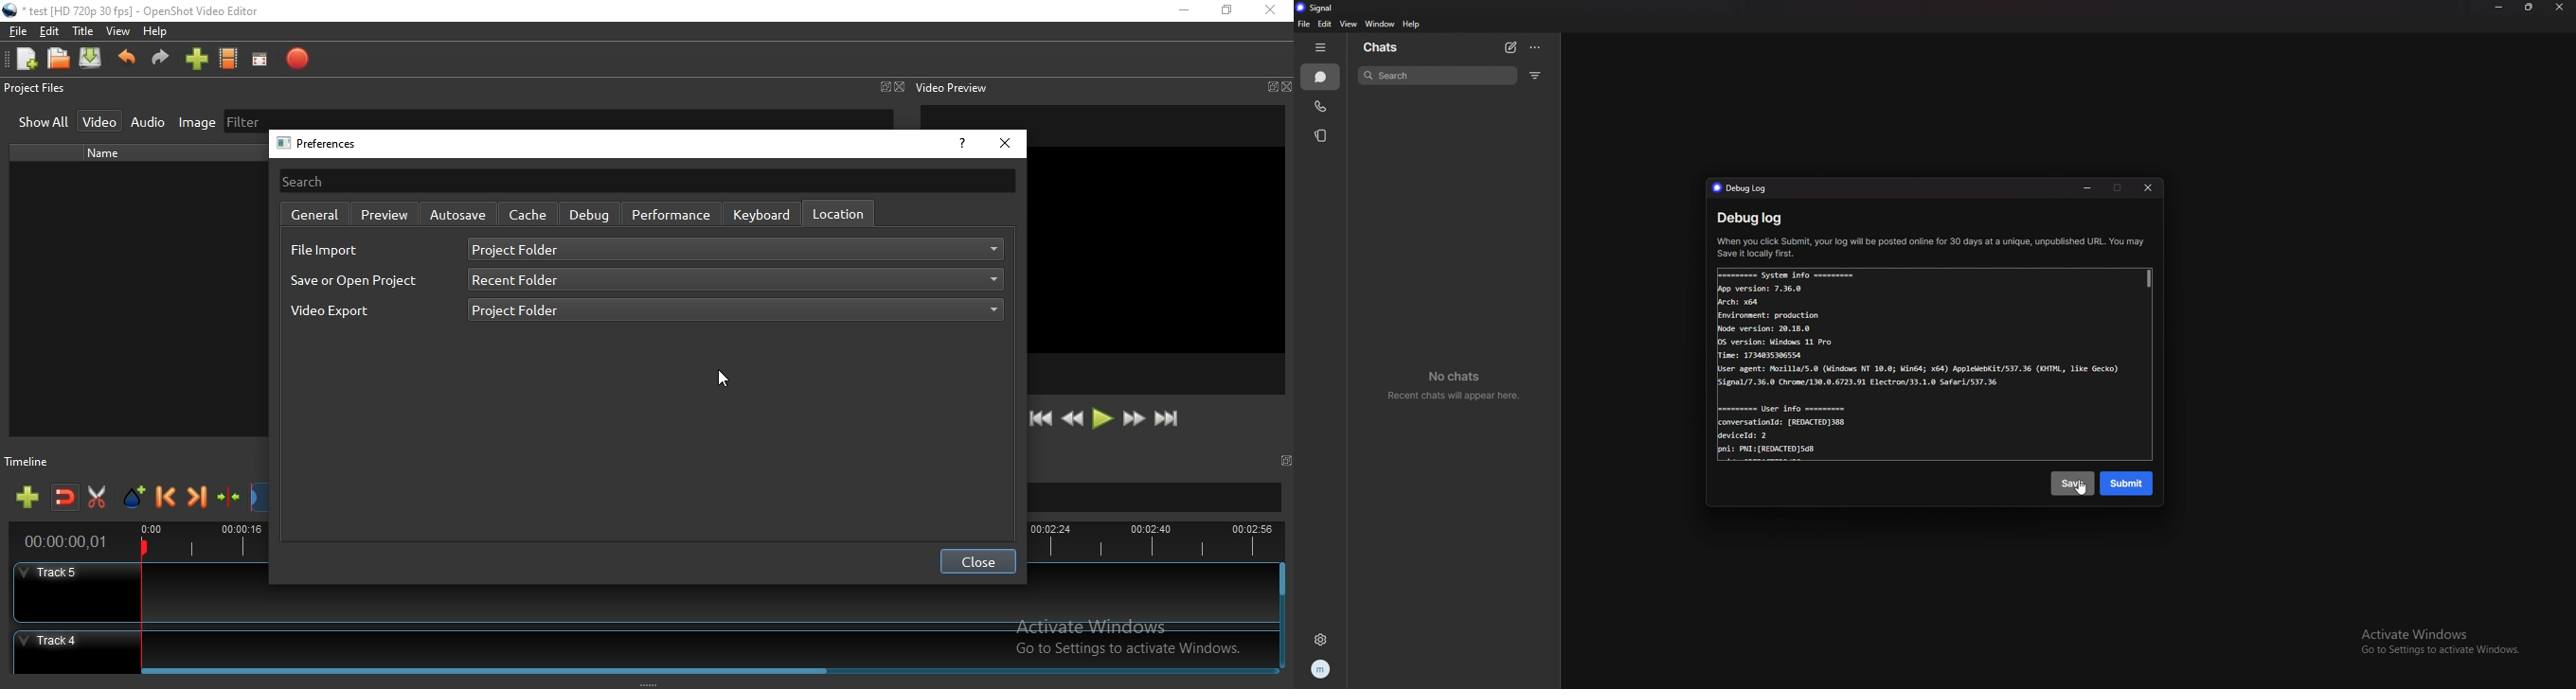 This screenshot has height=700, width=2576. What do you see at coordinates (24, 59) in the screenshot?
I see `New project` at bounding box center [24, 59].